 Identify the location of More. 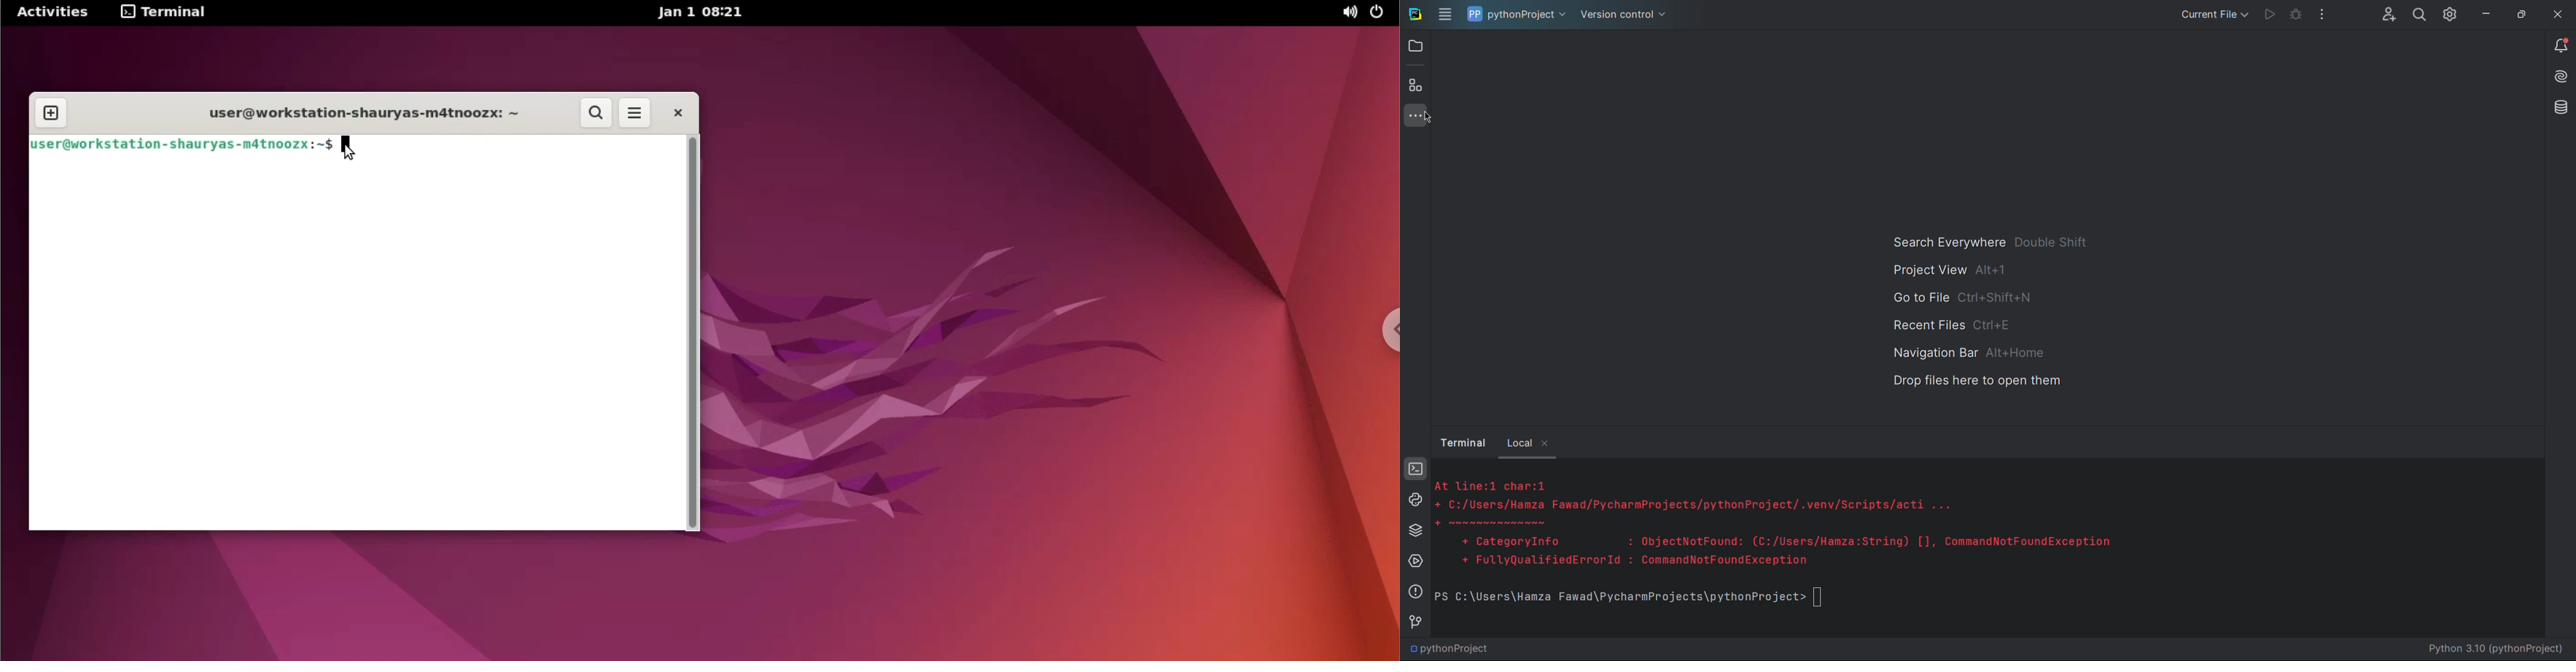
(1415, 116).